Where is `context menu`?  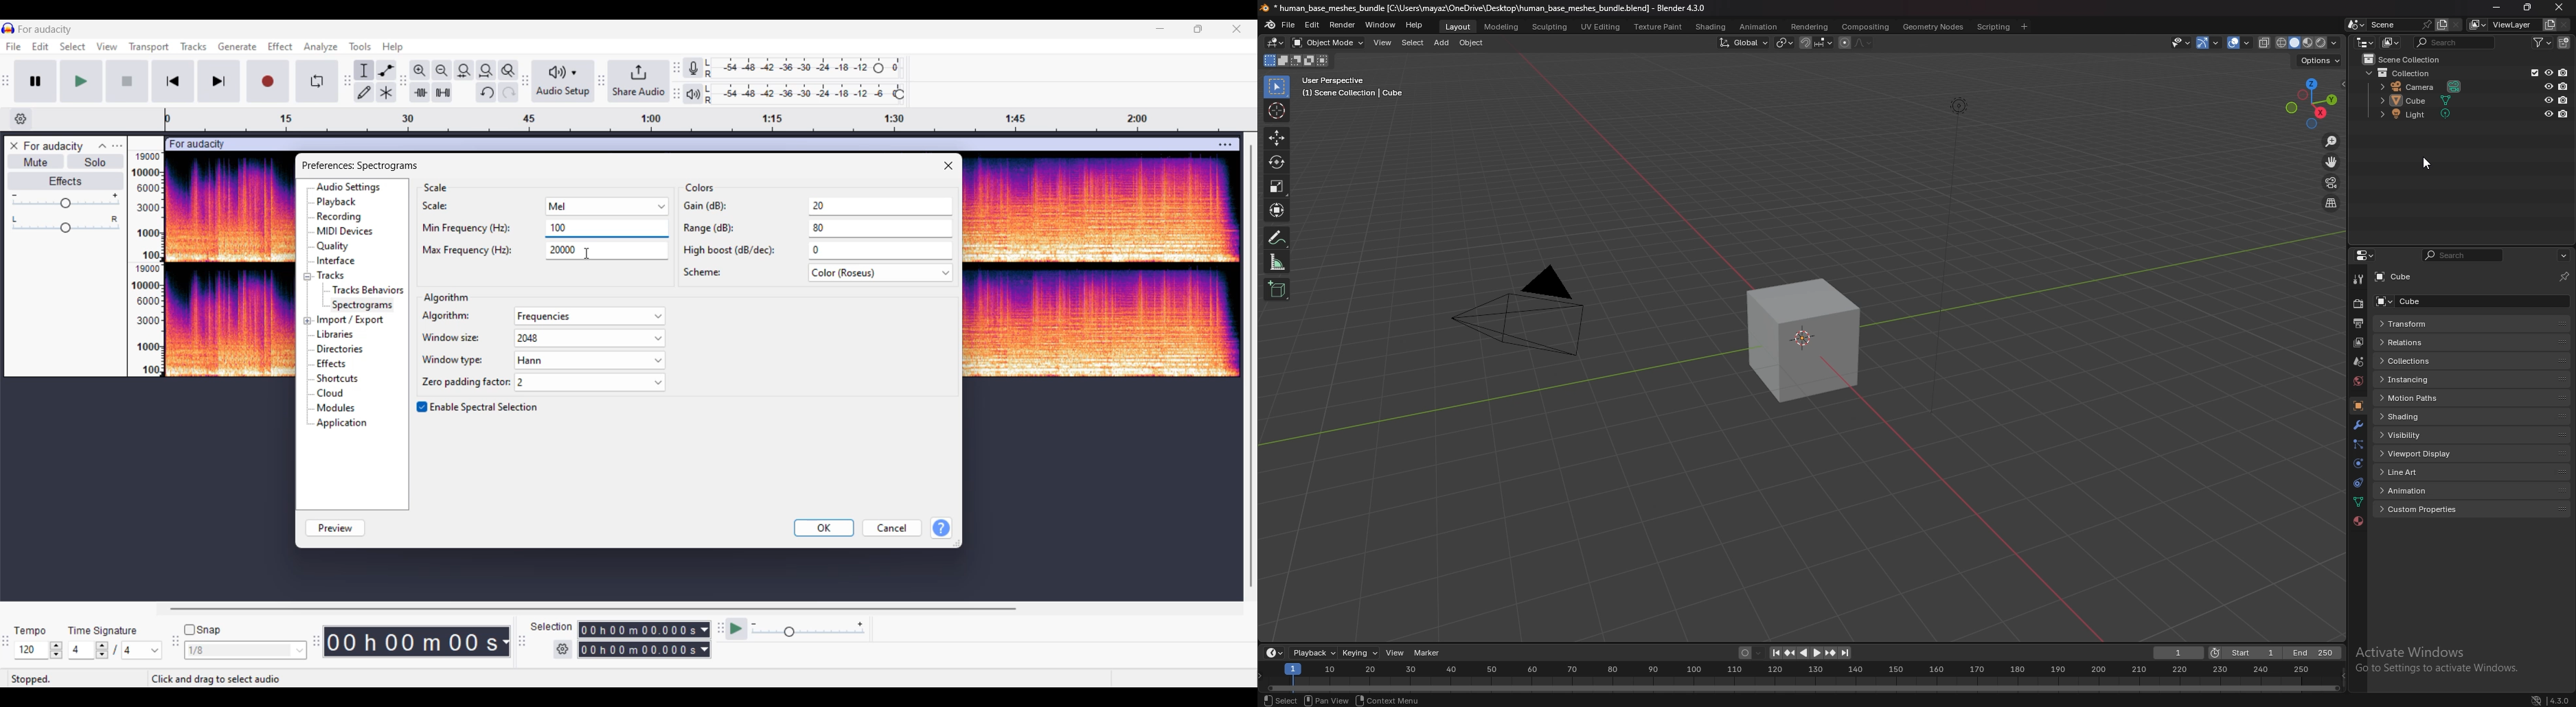
context menu is located at coordinates (1391, 701).